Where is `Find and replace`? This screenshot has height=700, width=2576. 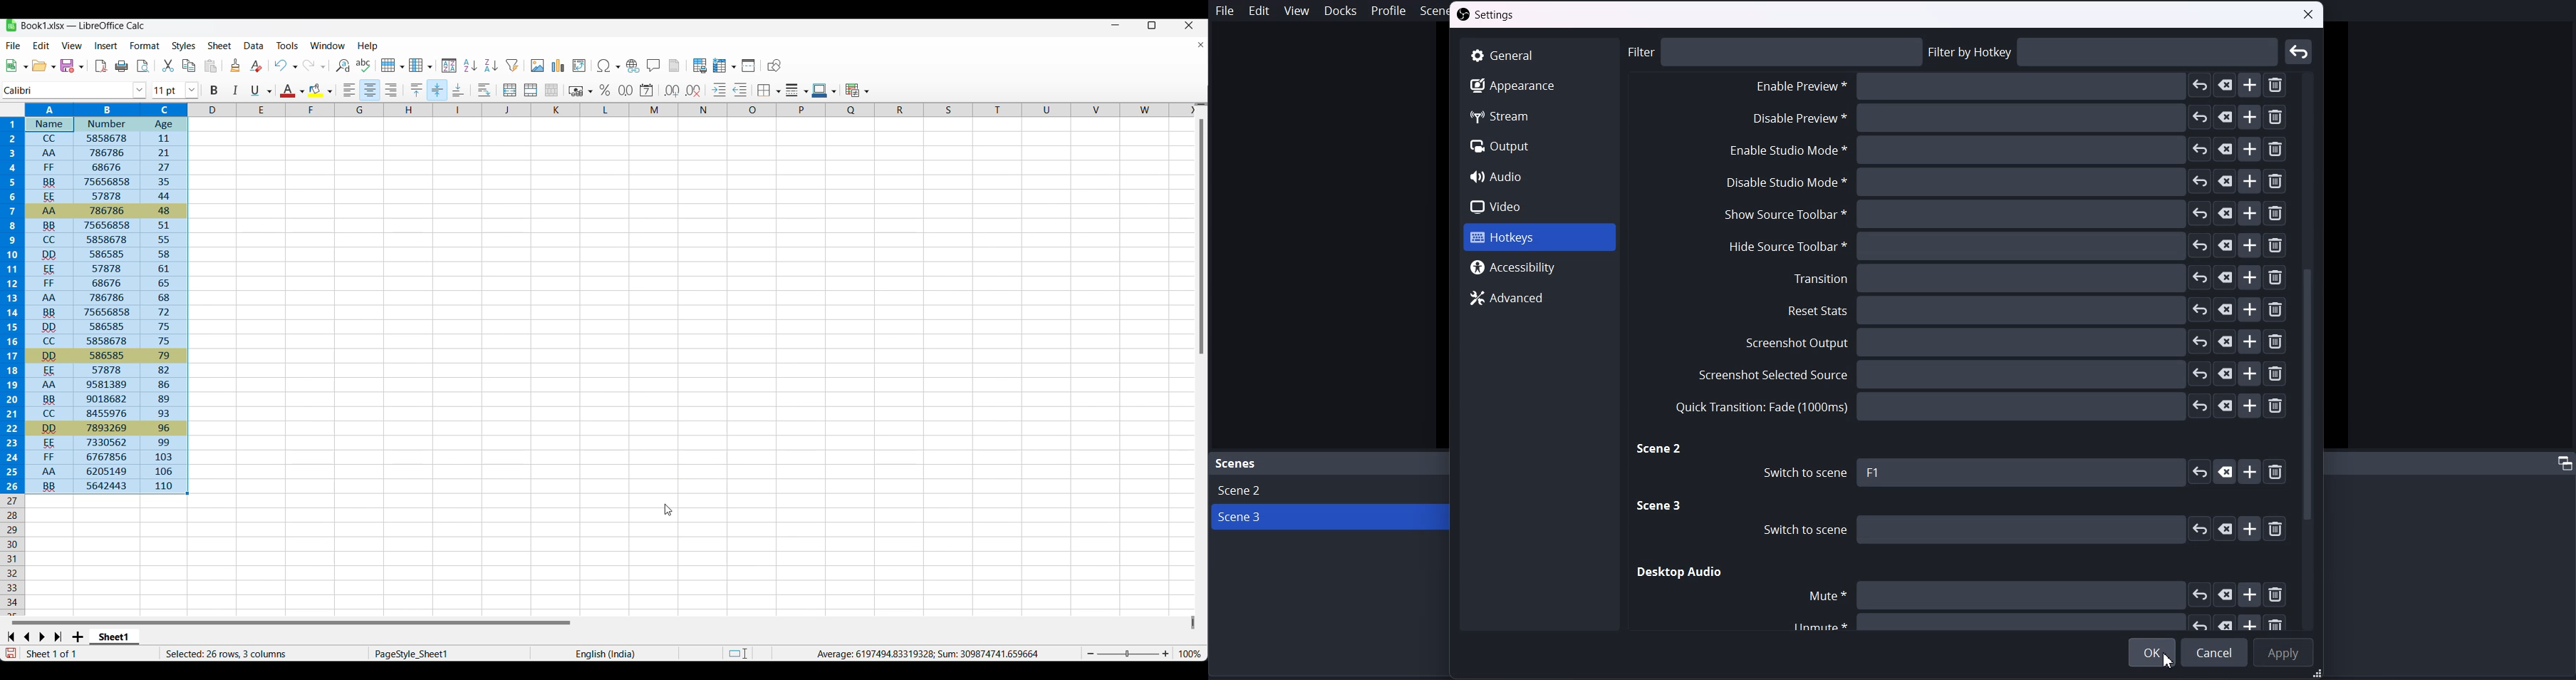
Find and replace is located at coordinates (344, 65).